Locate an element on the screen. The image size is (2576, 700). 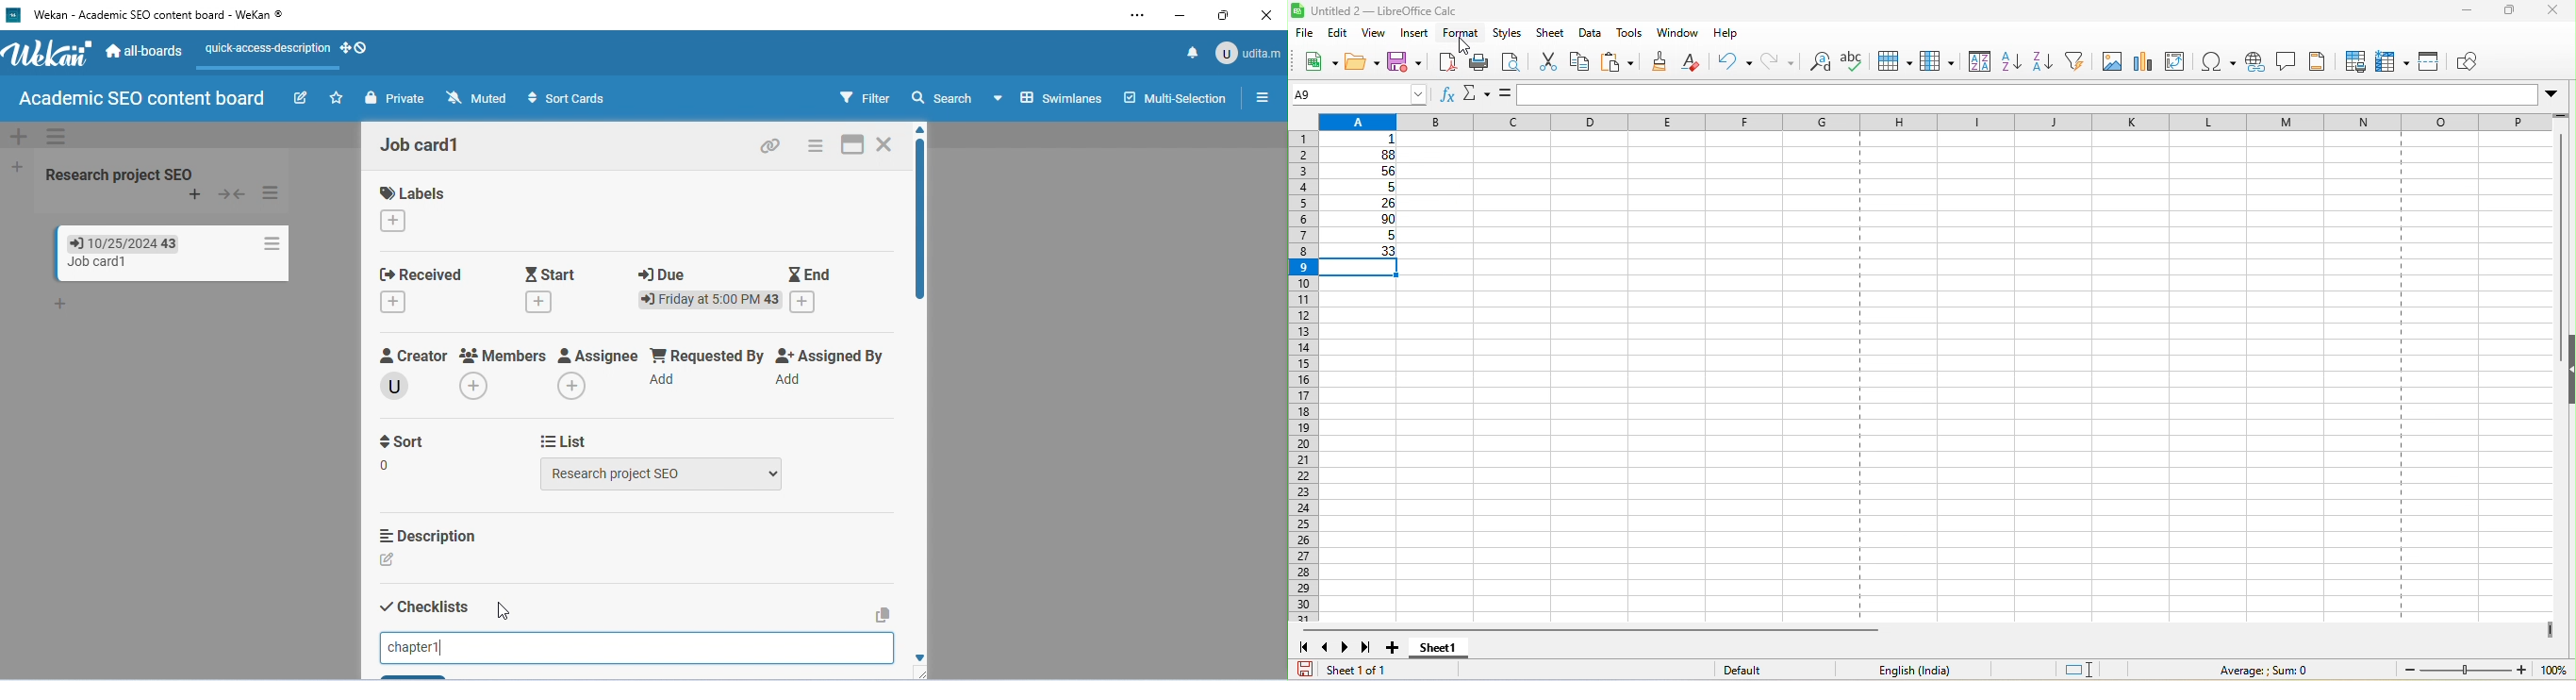
select board view is located at coordinates (1048, 97).